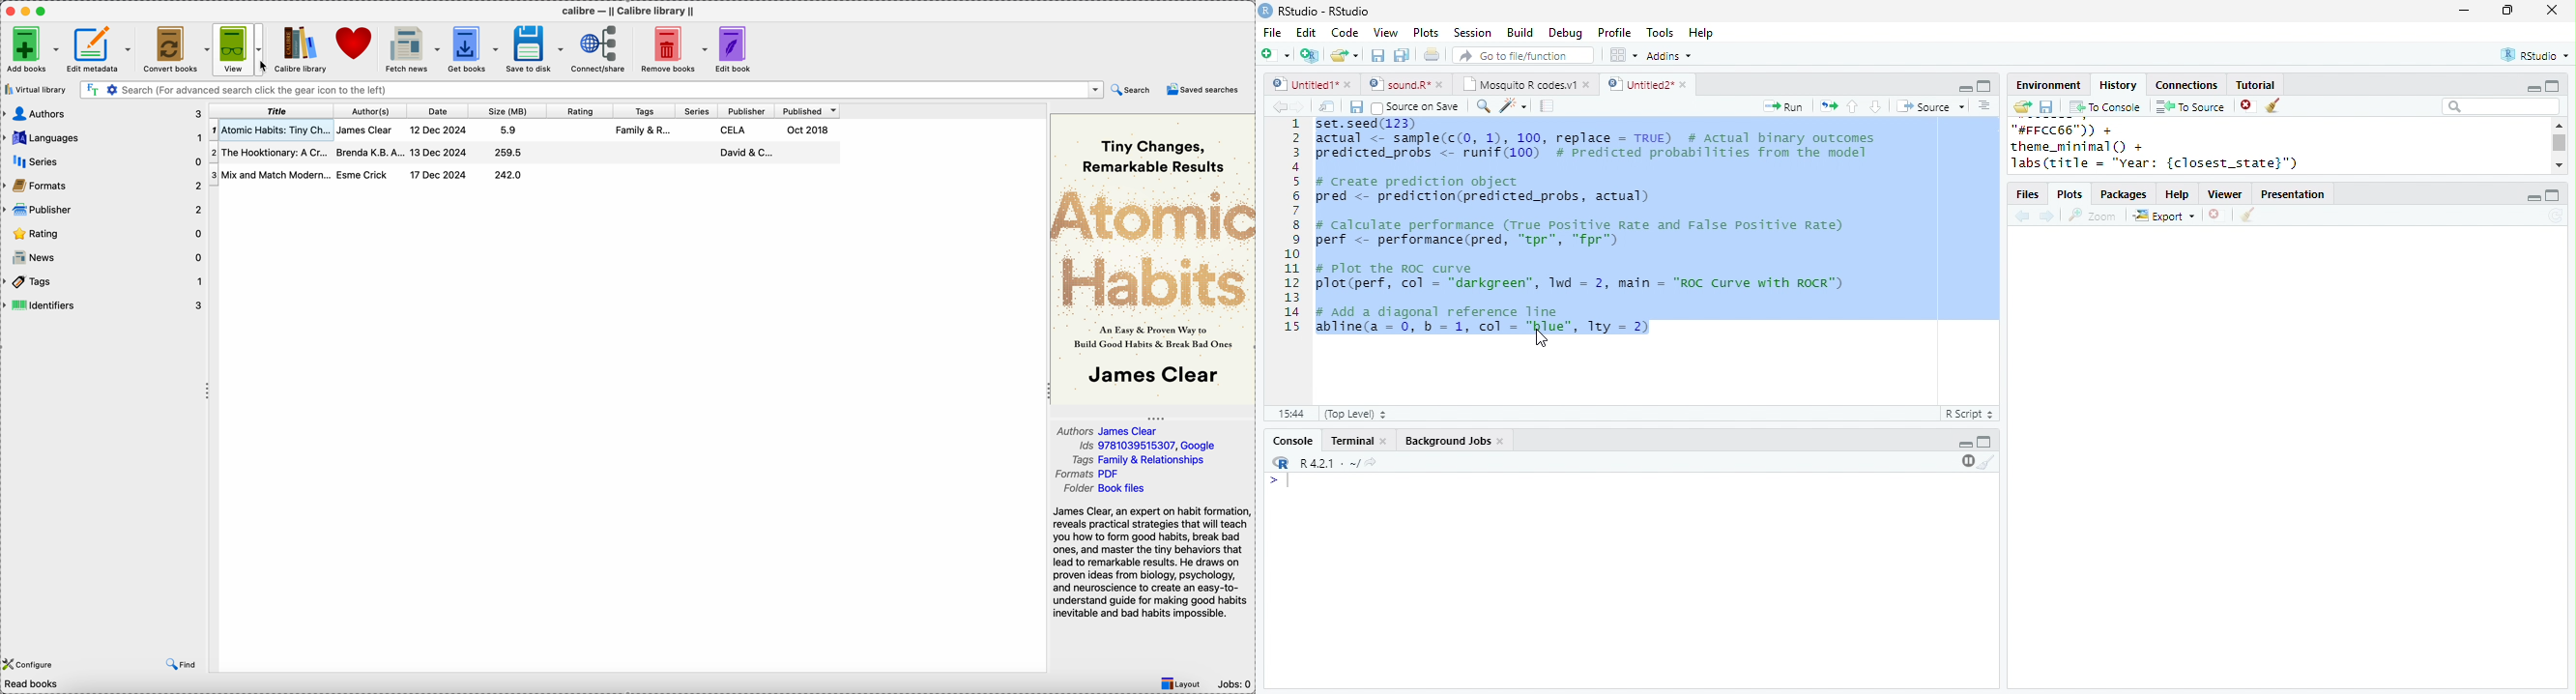  What do you see at coordinates (2293, 194) in the screenshot?
I see `Presentation` at bounding box center [2293, 194].